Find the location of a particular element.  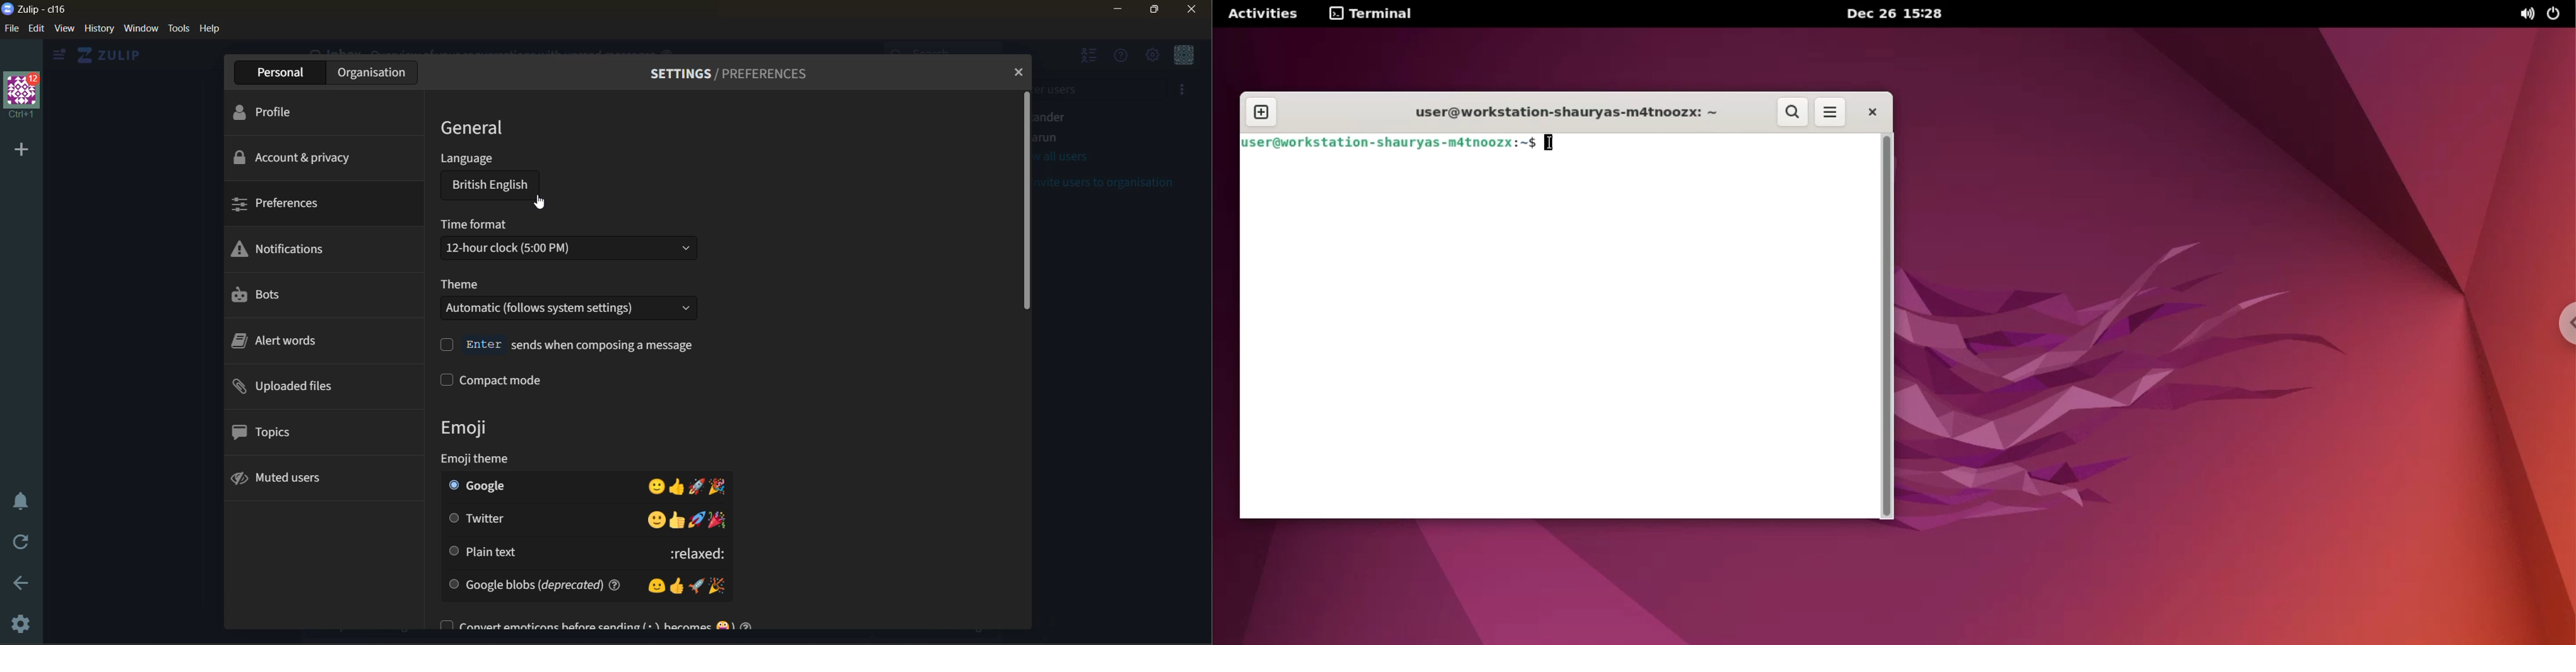

file is located at coordinates (11, 29).